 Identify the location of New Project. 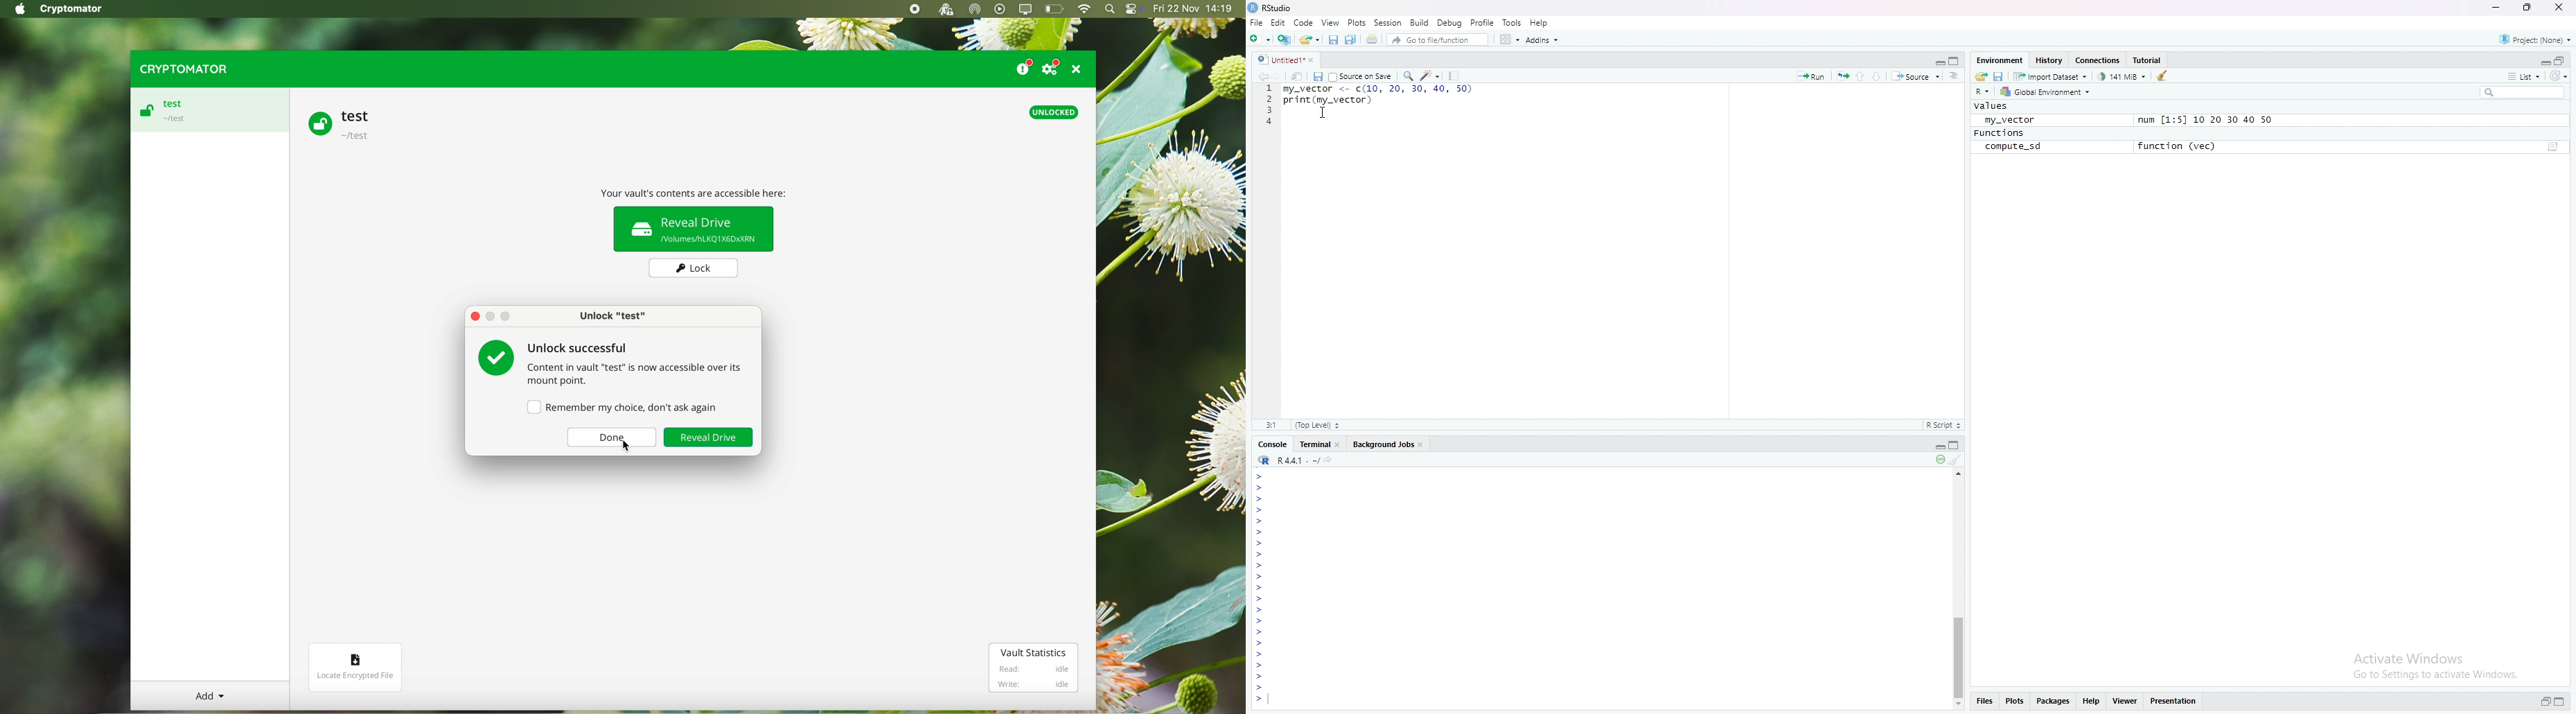
(1260, 38).